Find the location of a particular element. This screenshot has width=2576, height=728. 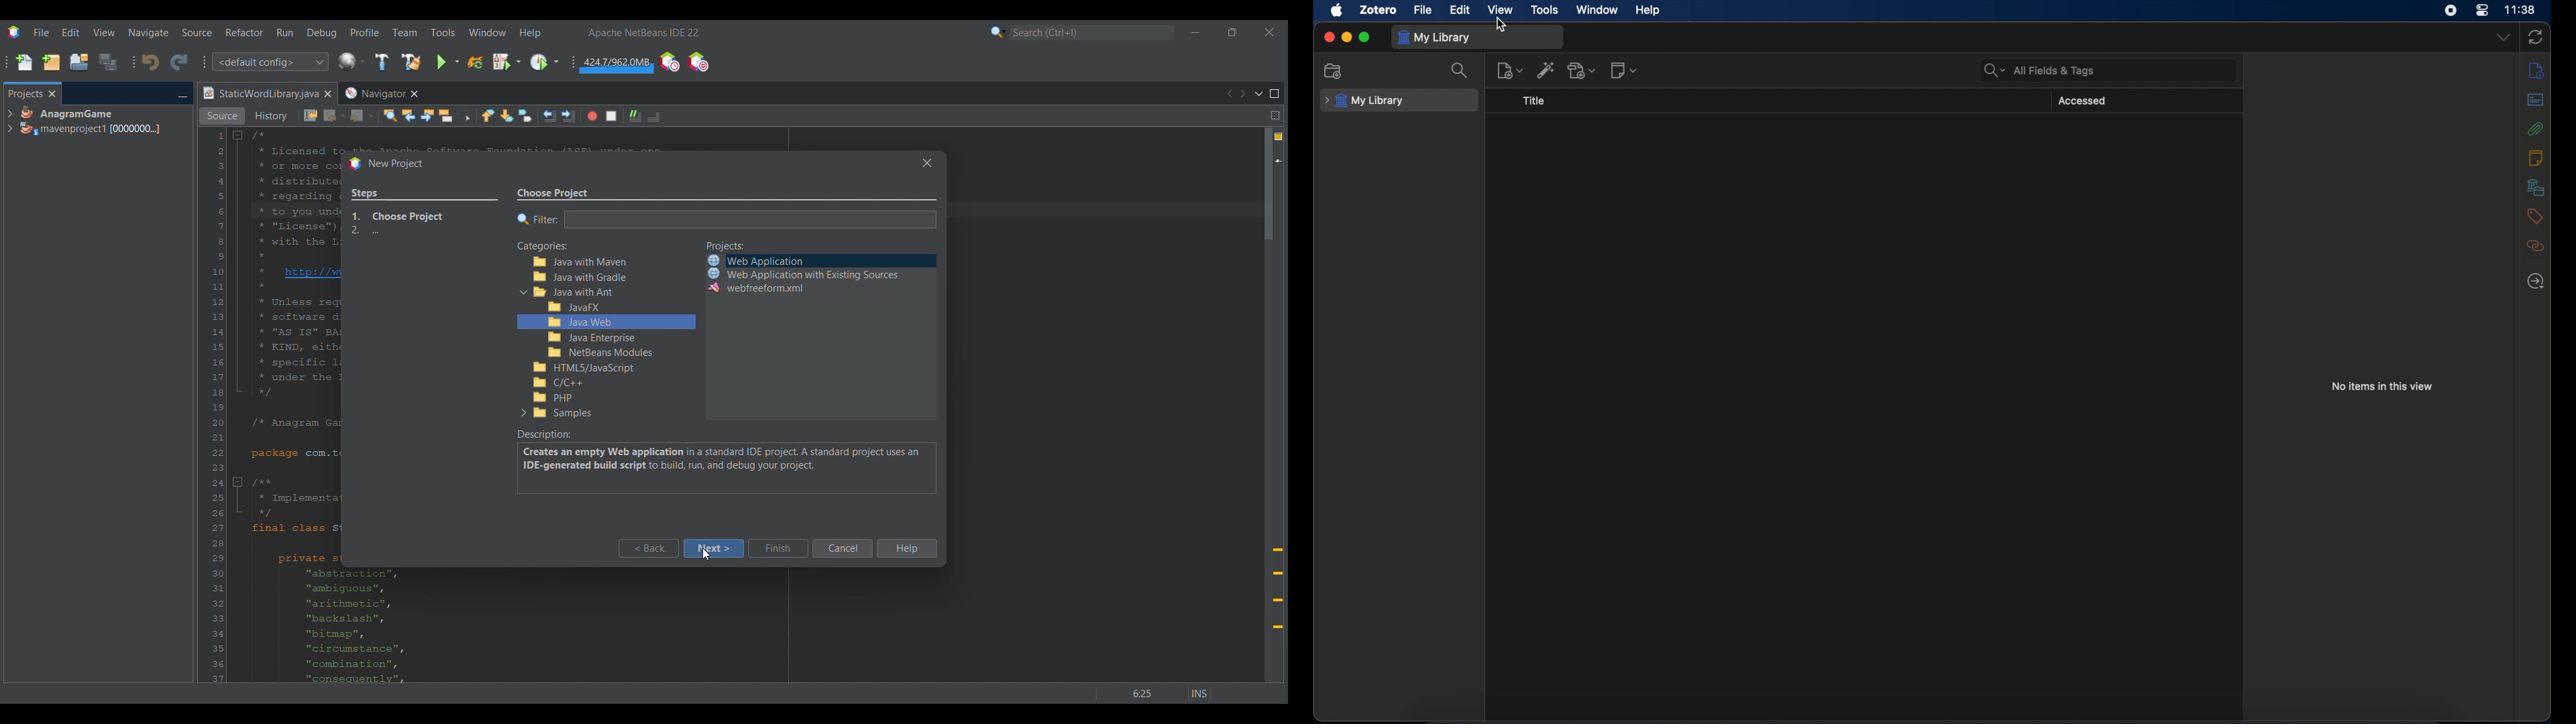

control center is located at coordinates (2482, 10).